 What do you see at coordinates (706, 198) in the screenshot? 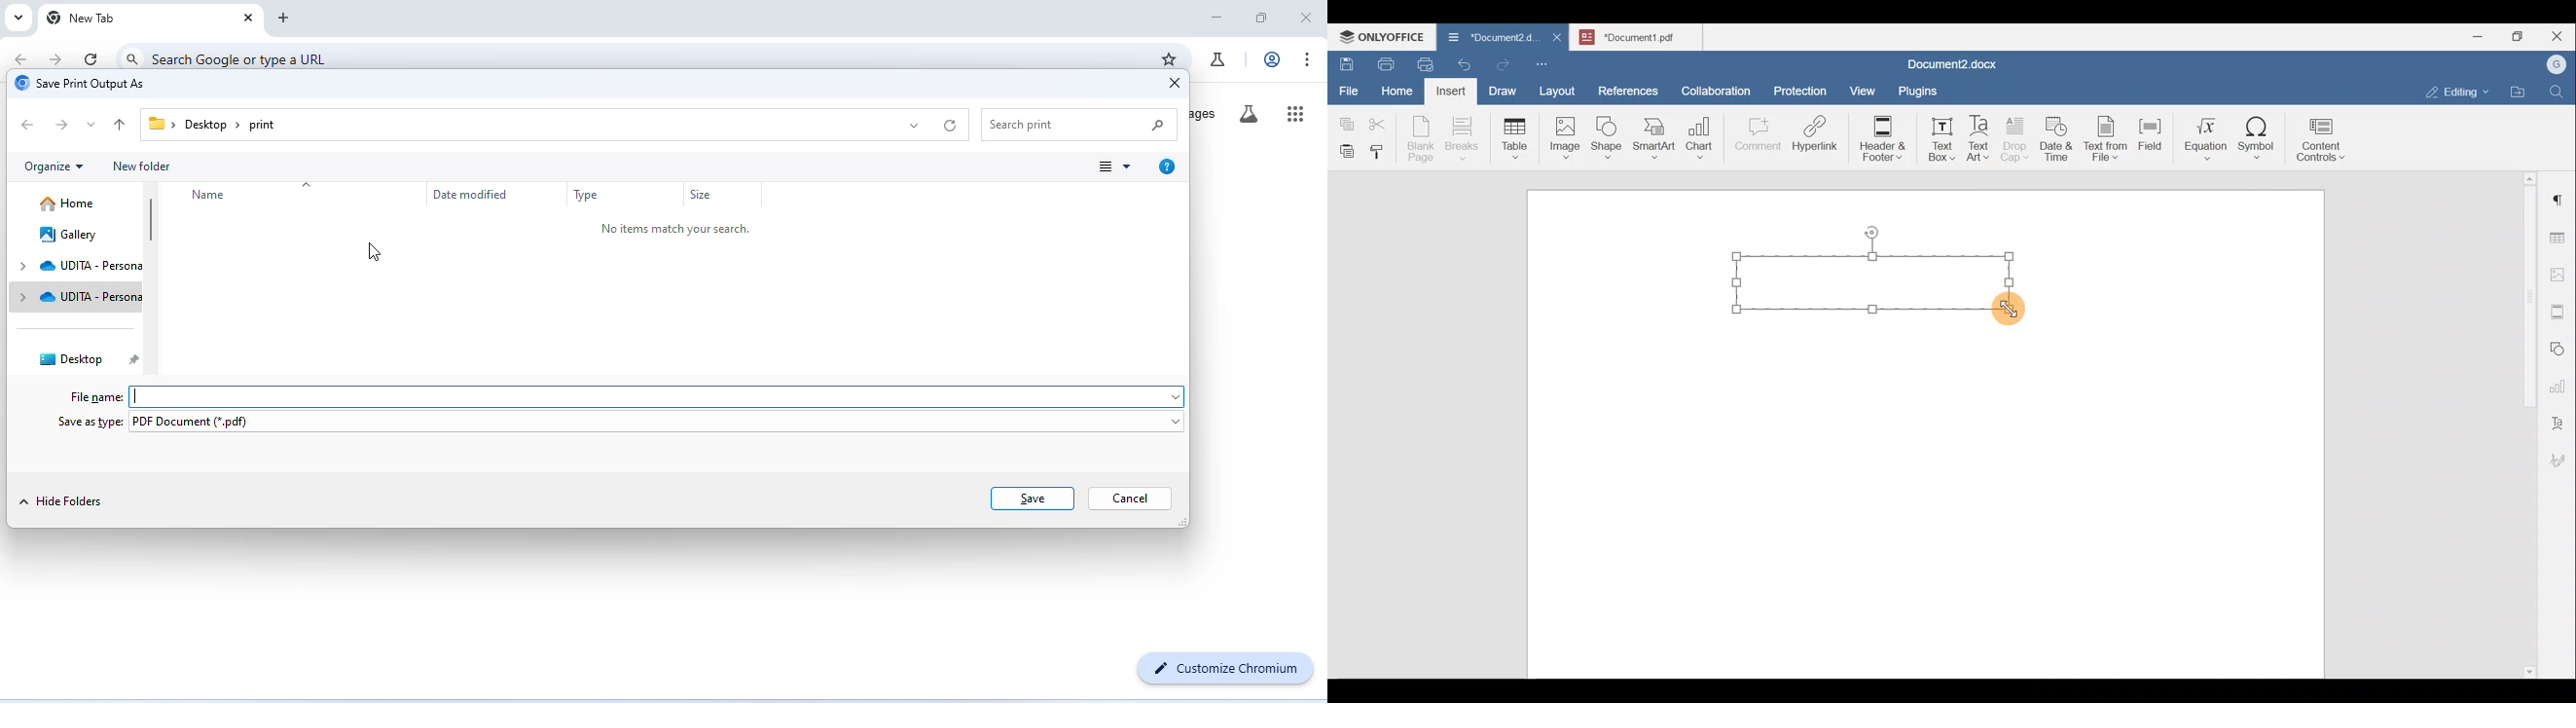
I see `size` at bounding box center [706, 198].